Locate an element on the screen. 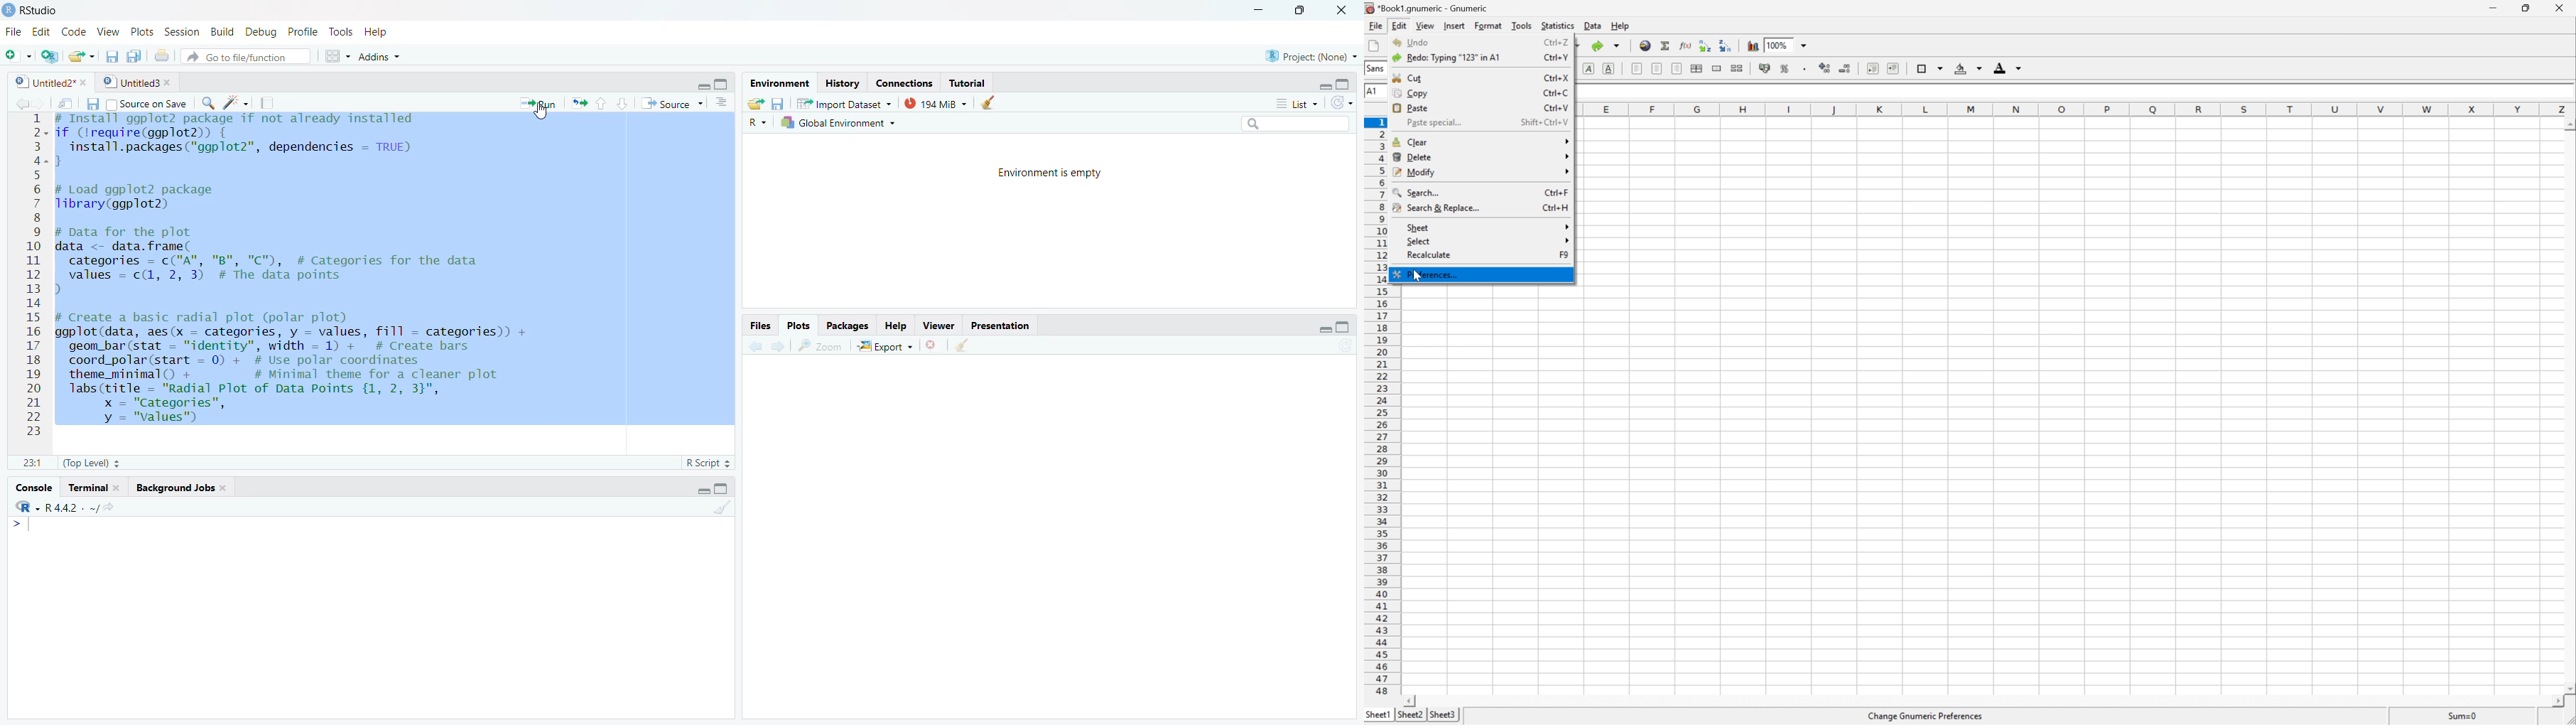 Image resolution: width=2576 pixels, height=728 pixels. move back is located at coordinates (20, 103).